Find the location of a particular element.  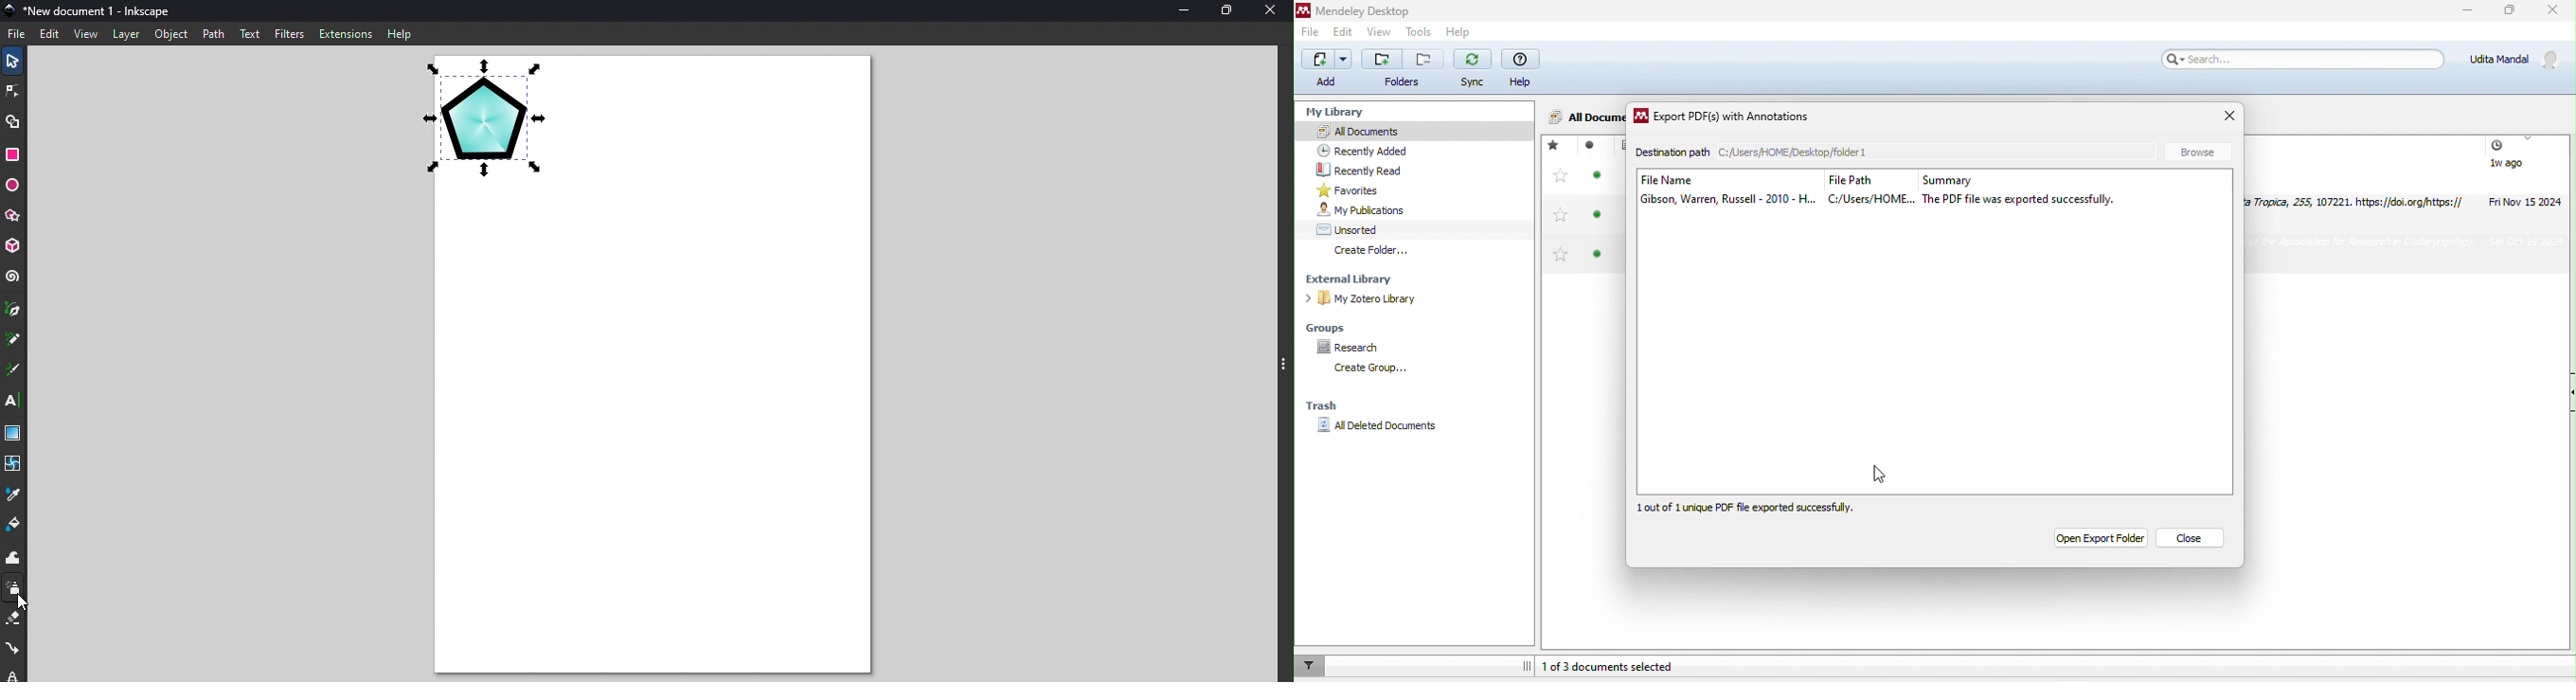

create folder is located at coordinates (1376, 251).